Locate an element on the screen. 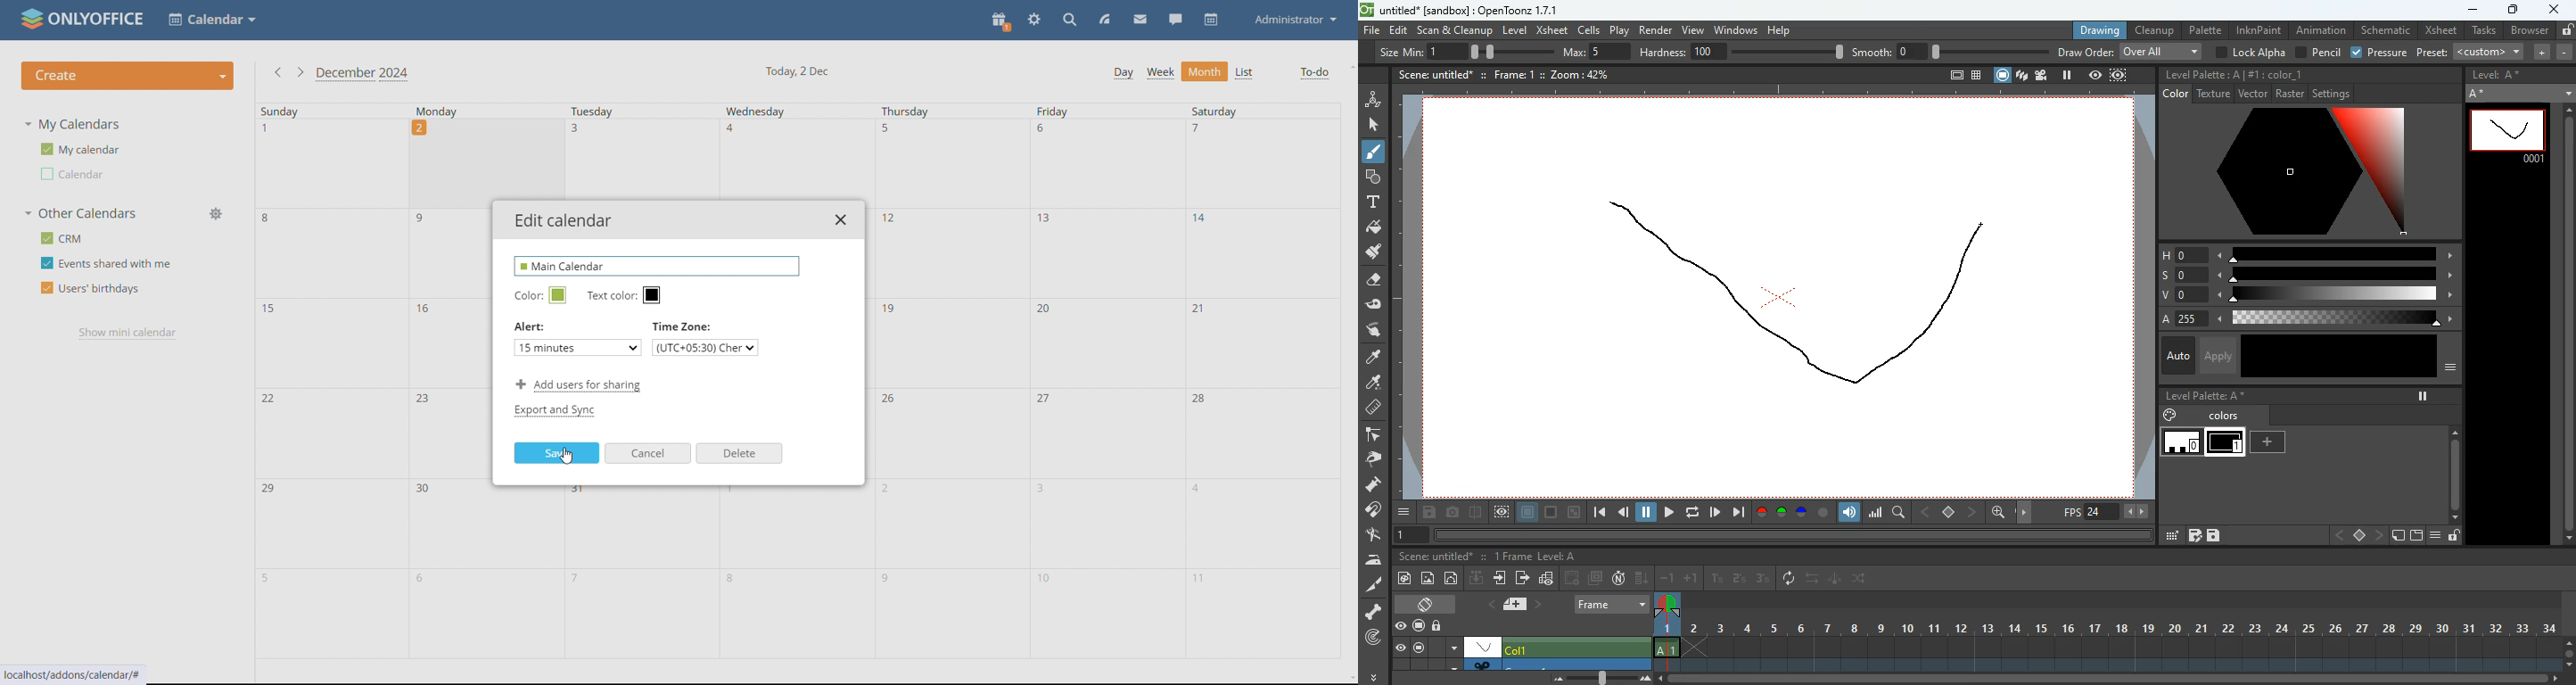 This screenshot has width=2576, height=700. left is located at coordinates (2338, 536).